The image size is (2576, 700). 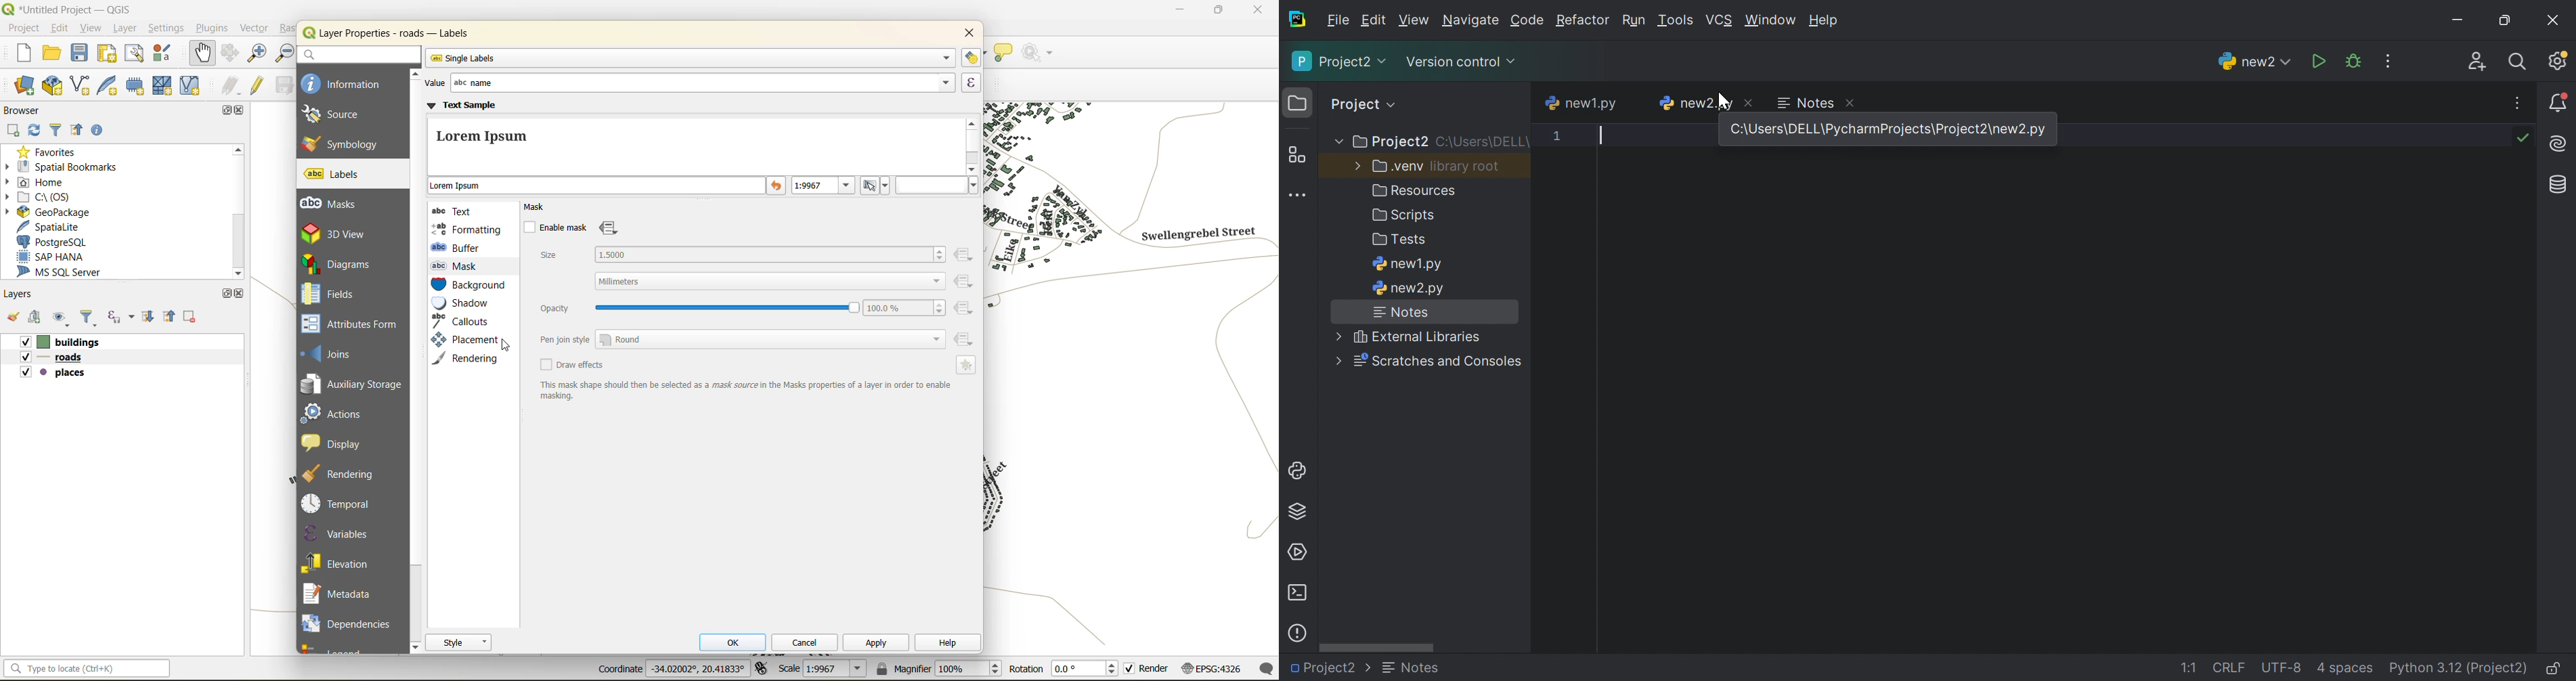 What do you see at coordinates (48, 198) in the screenshot?
I see `c\:os` at bounding box center [48, 198].